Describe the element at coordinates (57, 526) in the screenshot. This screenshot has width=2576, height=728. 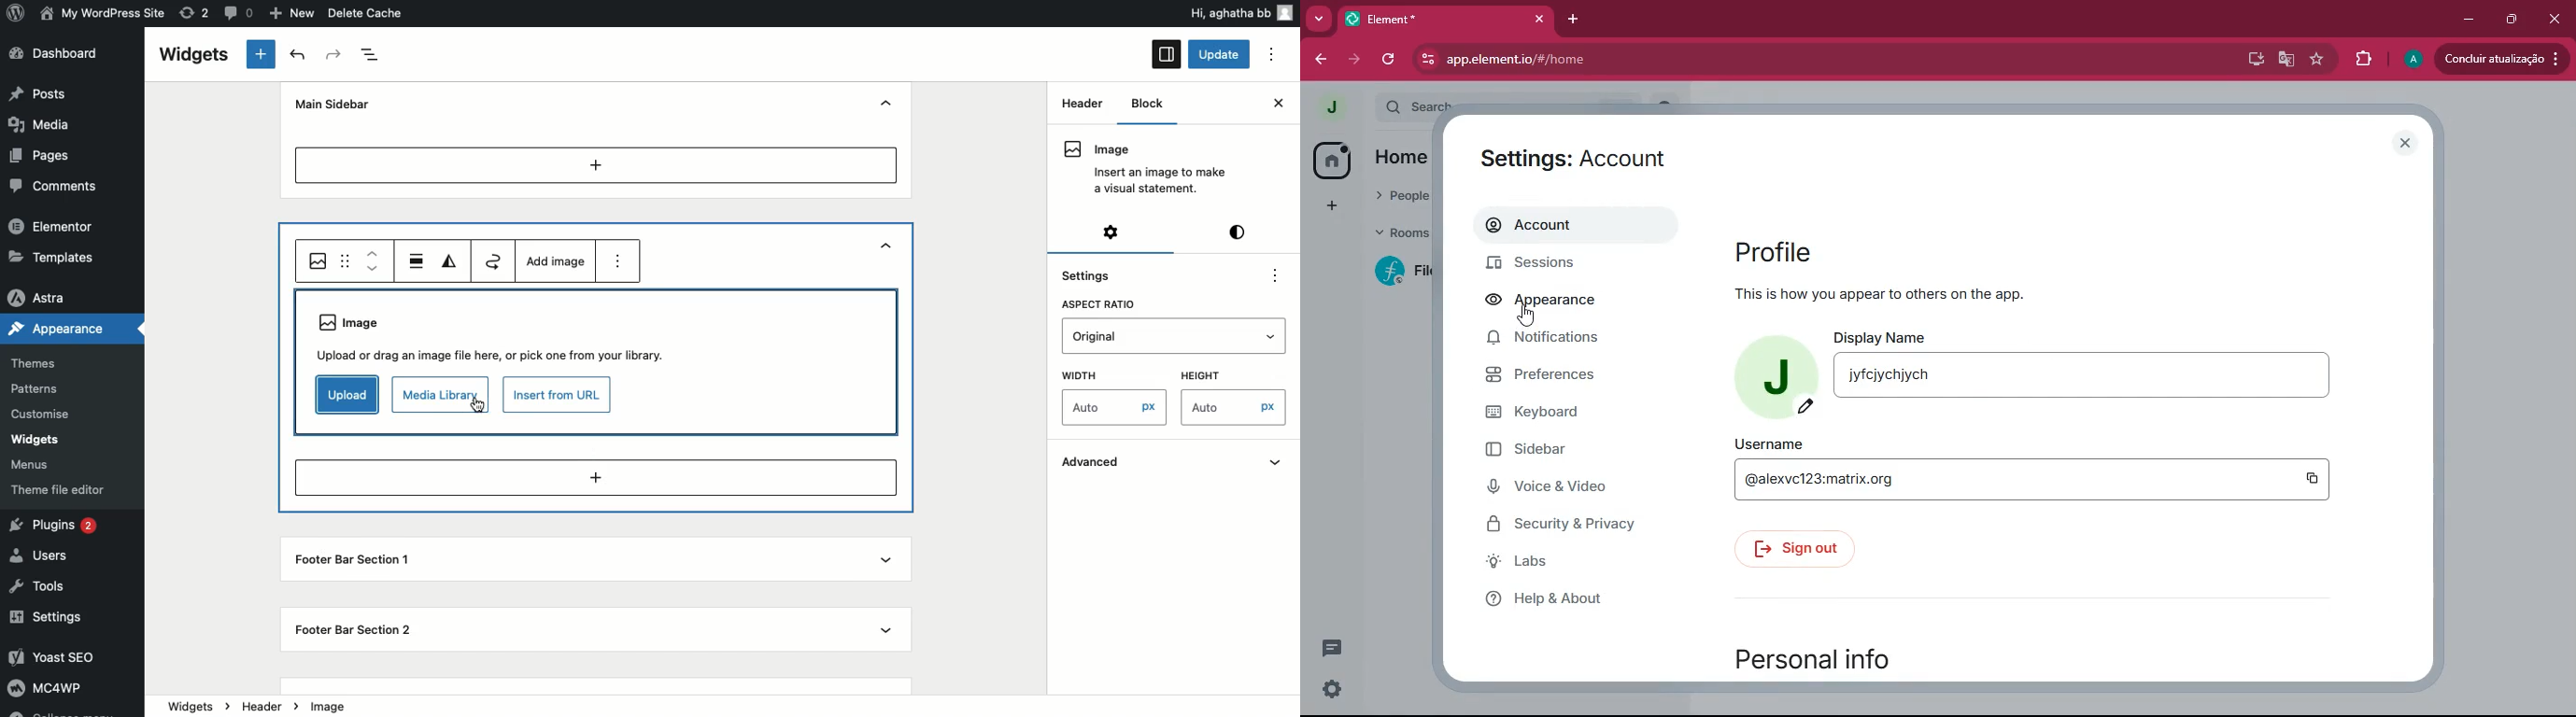
I see `Plugins` at that location.